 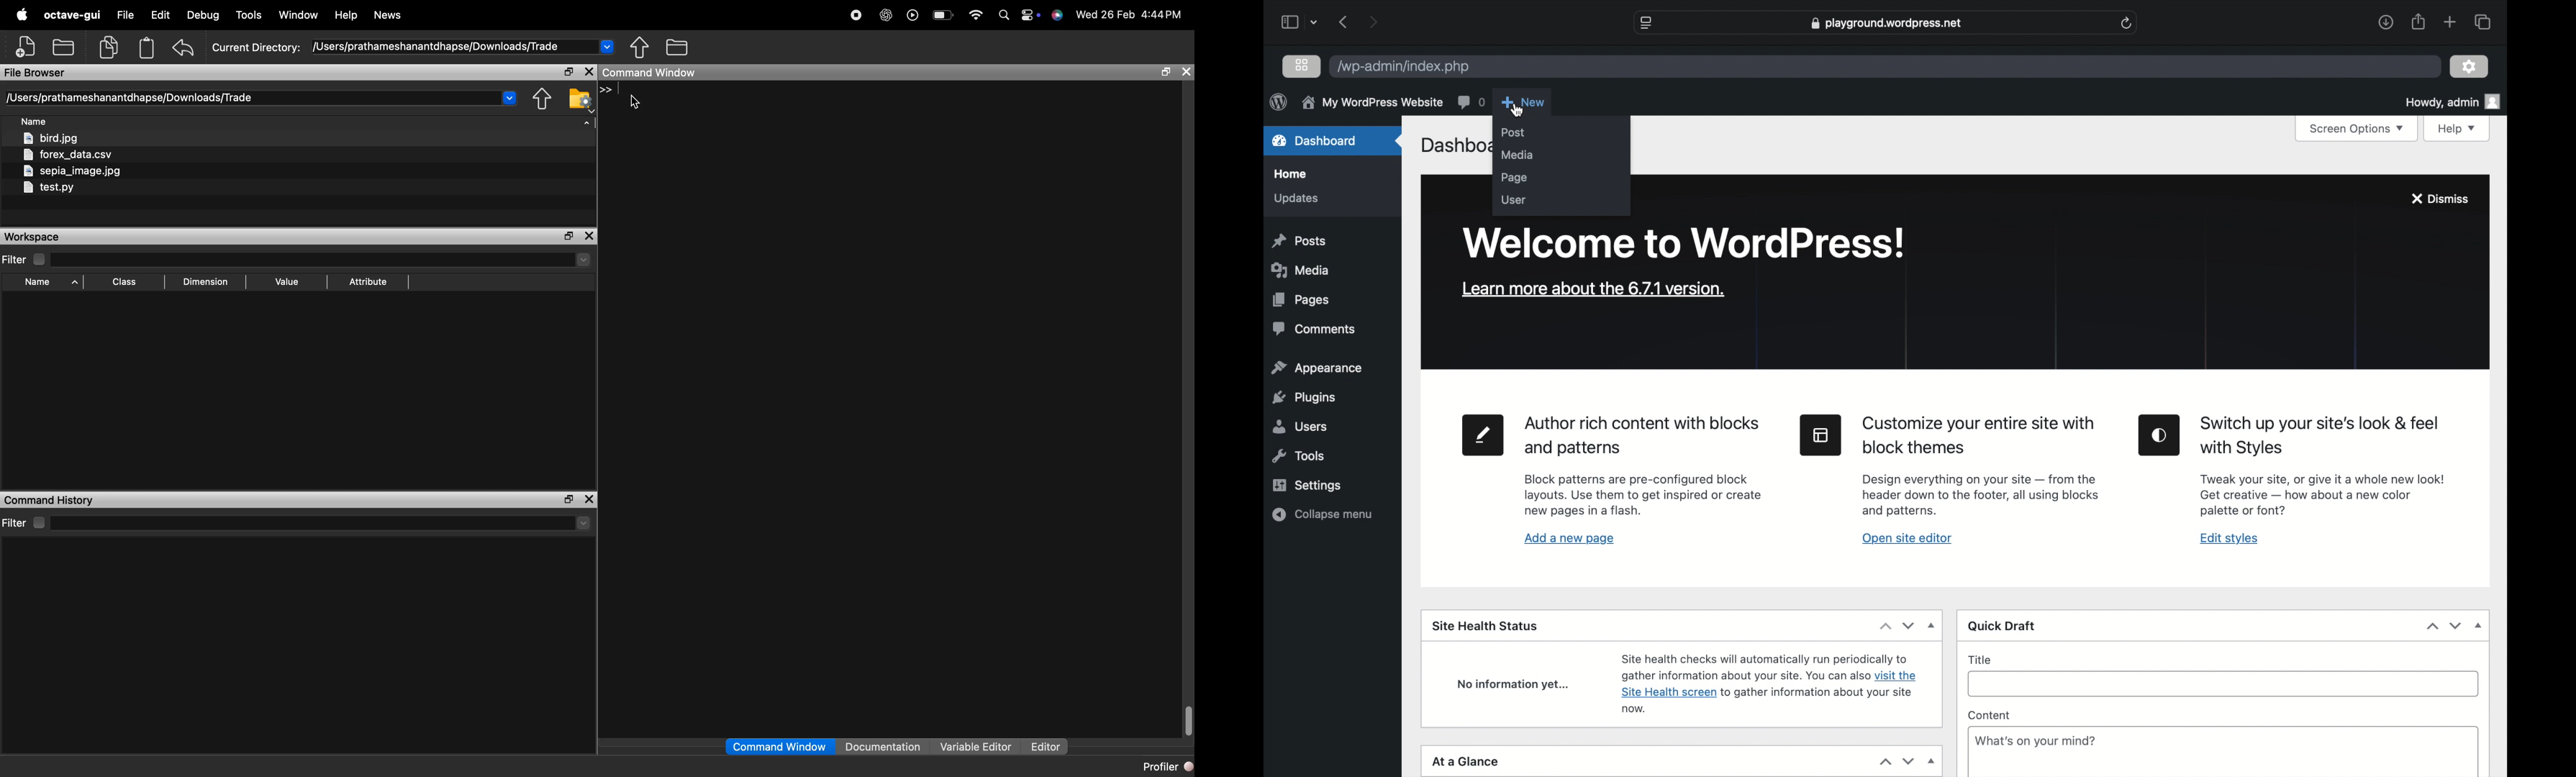 What do you see at coordinates (1290, 174) in the screenshot?
I see `home` at bounding box center [1290, 174].